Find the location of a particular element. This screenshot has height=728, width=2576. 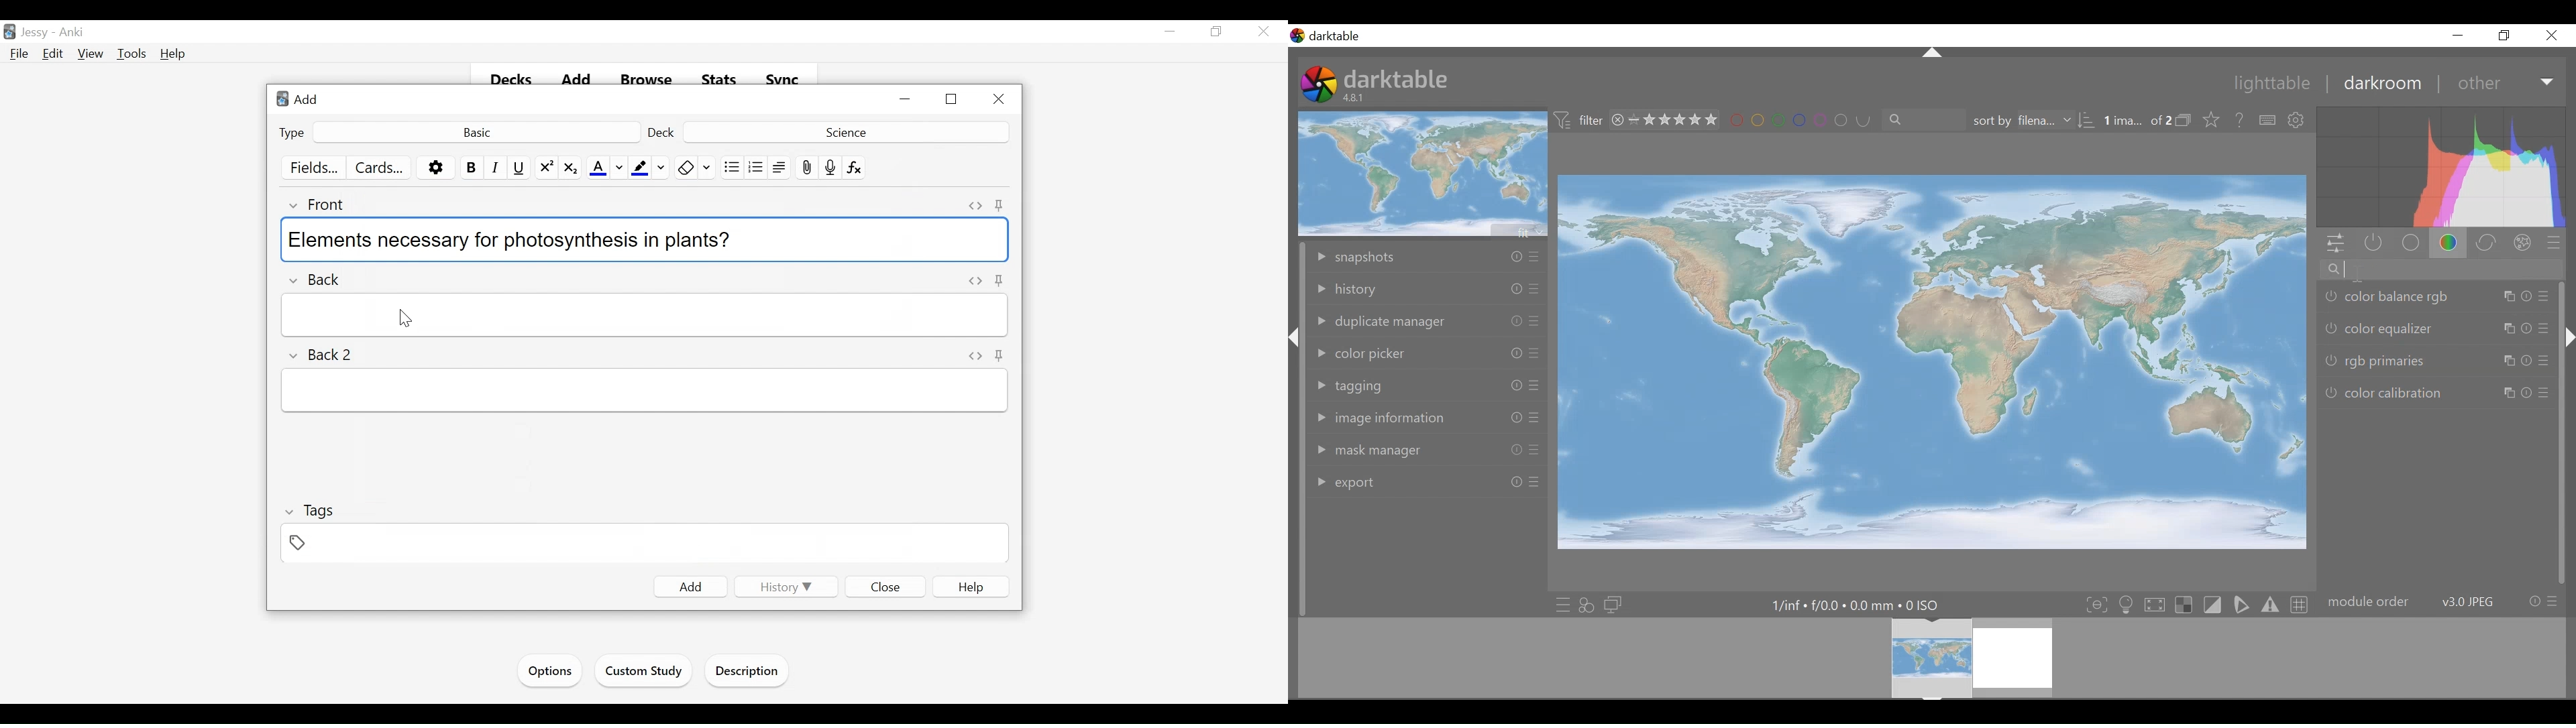

Bold is located at coordinates (470, 168).